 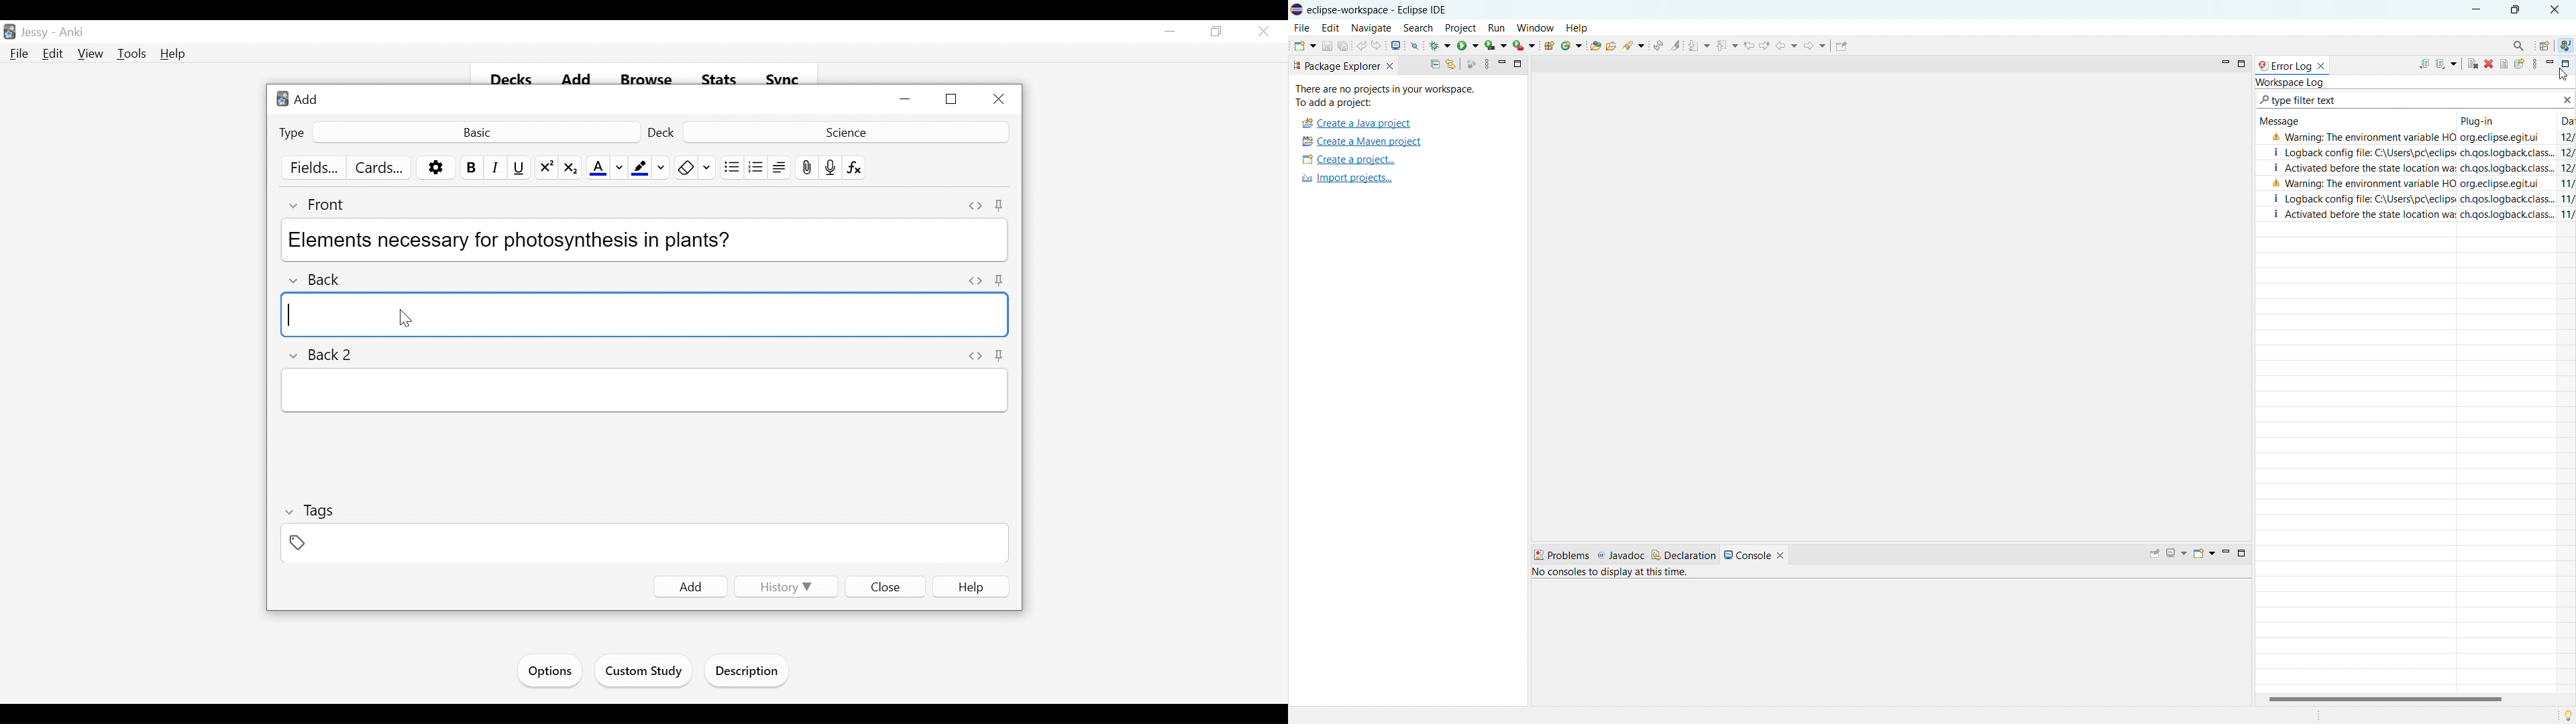 What do you see at coordinates (1786, 46) in the screenshot?
I see `back` at bounding box center [1786, 46].